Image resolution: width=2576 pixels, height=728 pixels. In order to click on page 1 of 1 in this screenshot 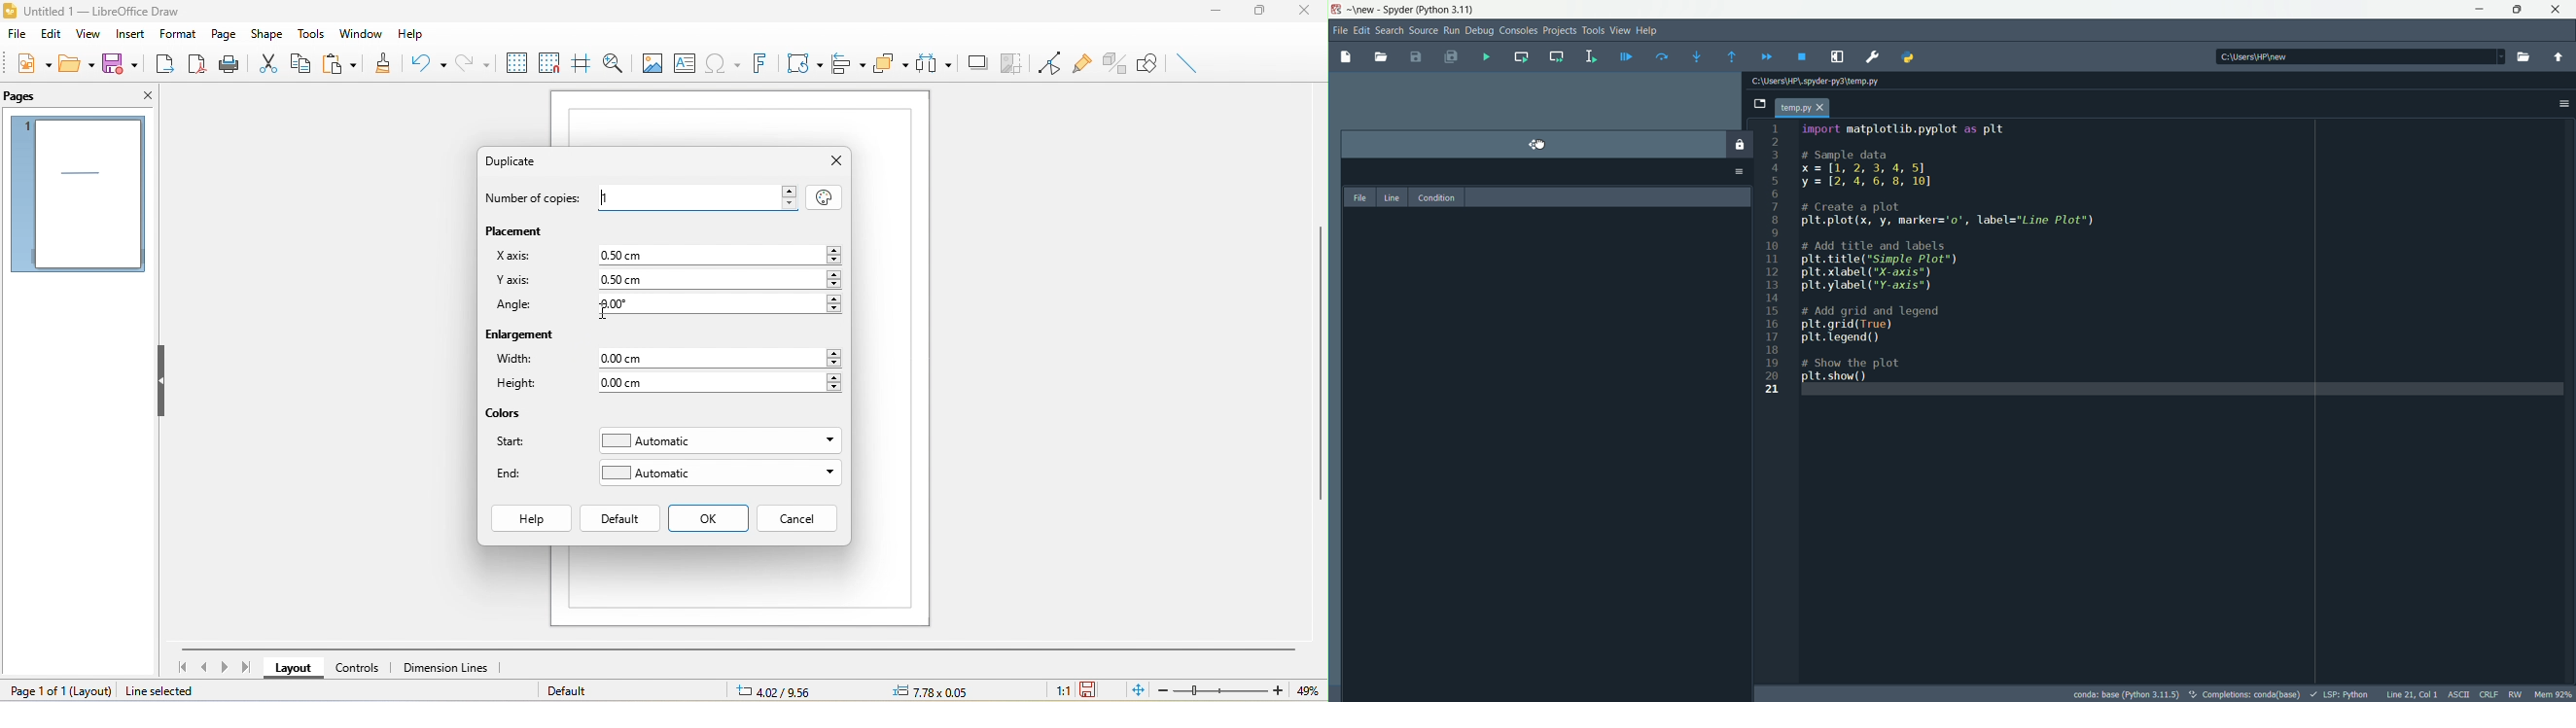, I will do `click(61, 690)`.